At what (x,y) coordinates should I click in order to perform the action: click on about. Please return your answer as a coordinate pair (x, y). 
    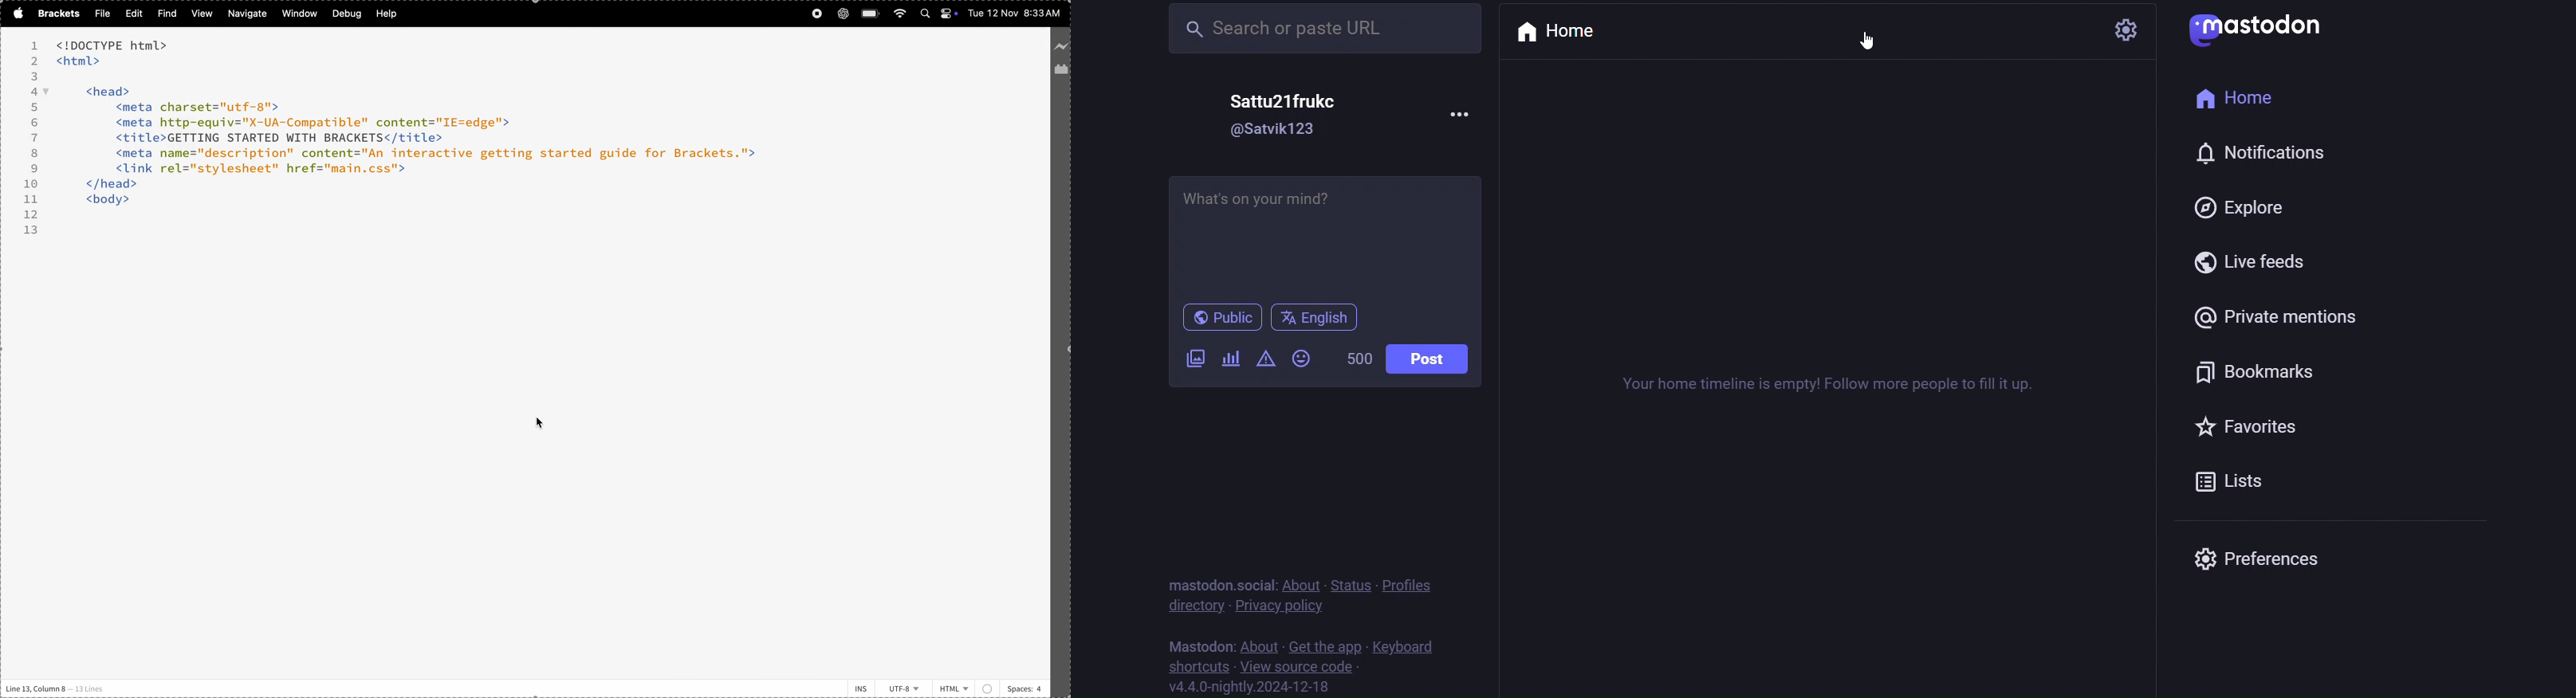
    Looking at the image, I should click on (1304, 582).